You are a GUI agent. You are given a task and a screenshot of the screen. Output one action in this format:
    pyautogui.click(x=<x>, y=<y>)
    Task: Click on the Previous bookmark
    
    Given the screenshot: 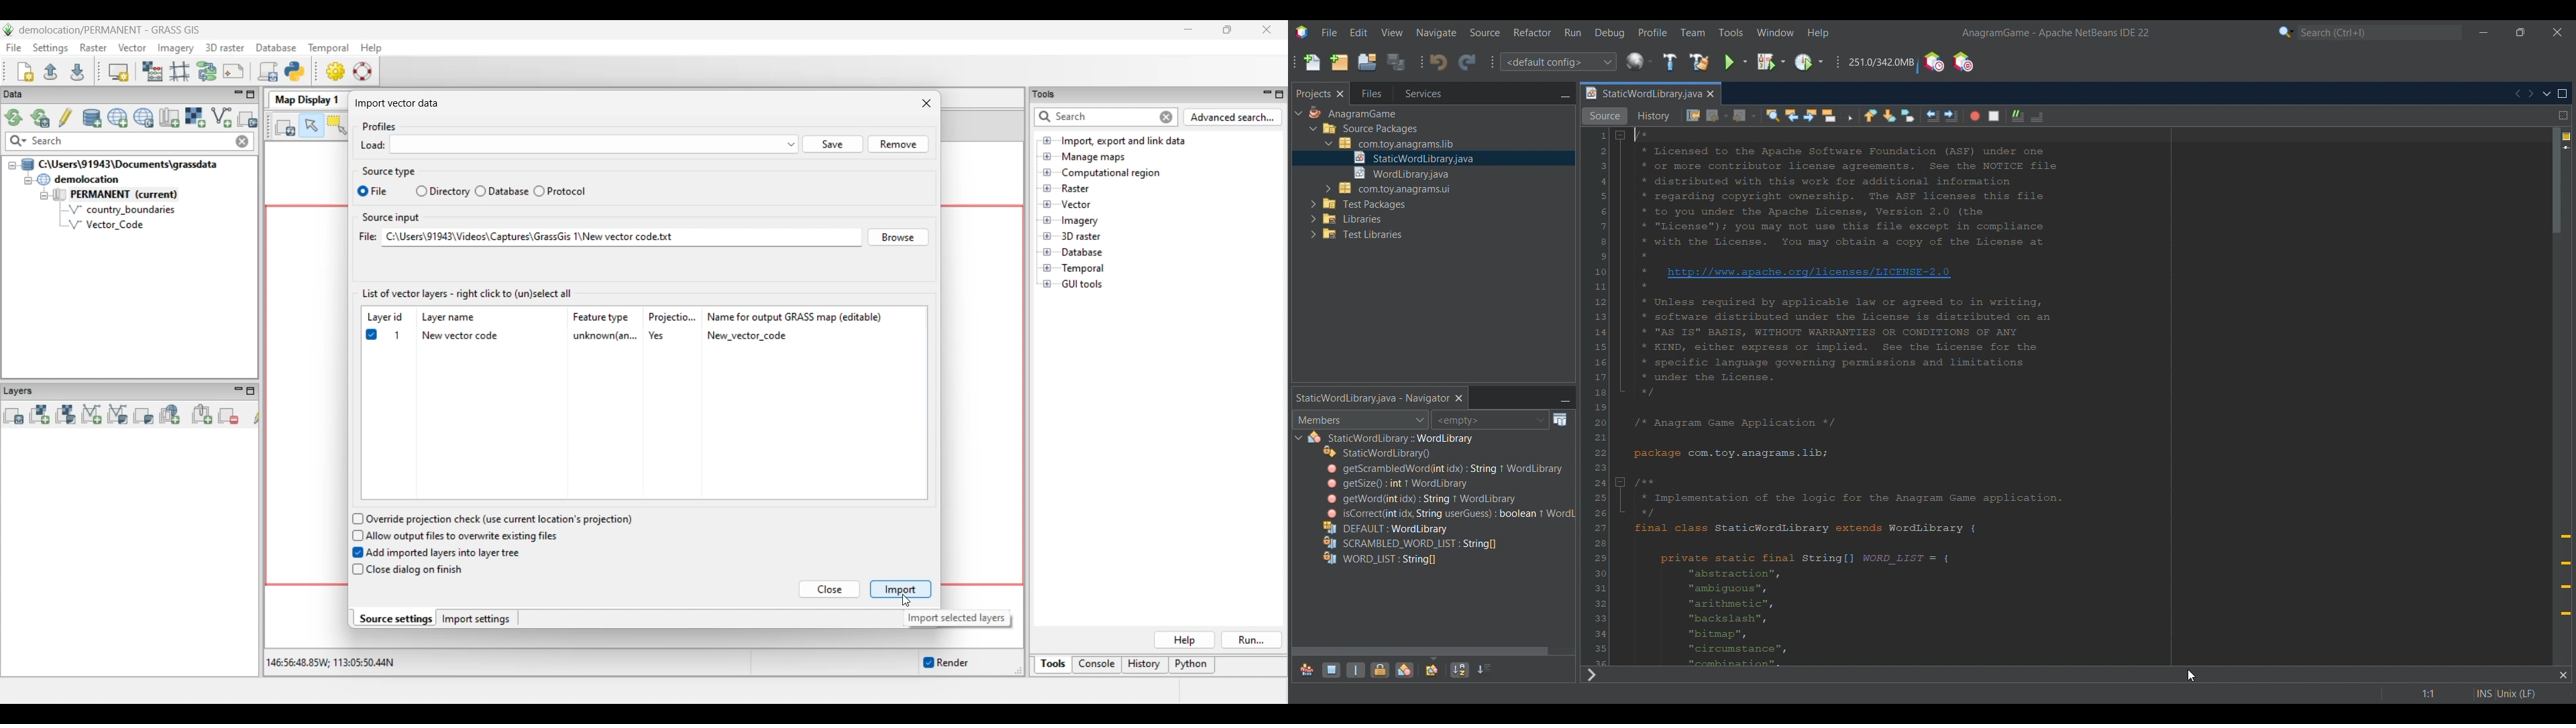 What is the action you would take?
    pyautogui.click(x=1871, y=116)
    